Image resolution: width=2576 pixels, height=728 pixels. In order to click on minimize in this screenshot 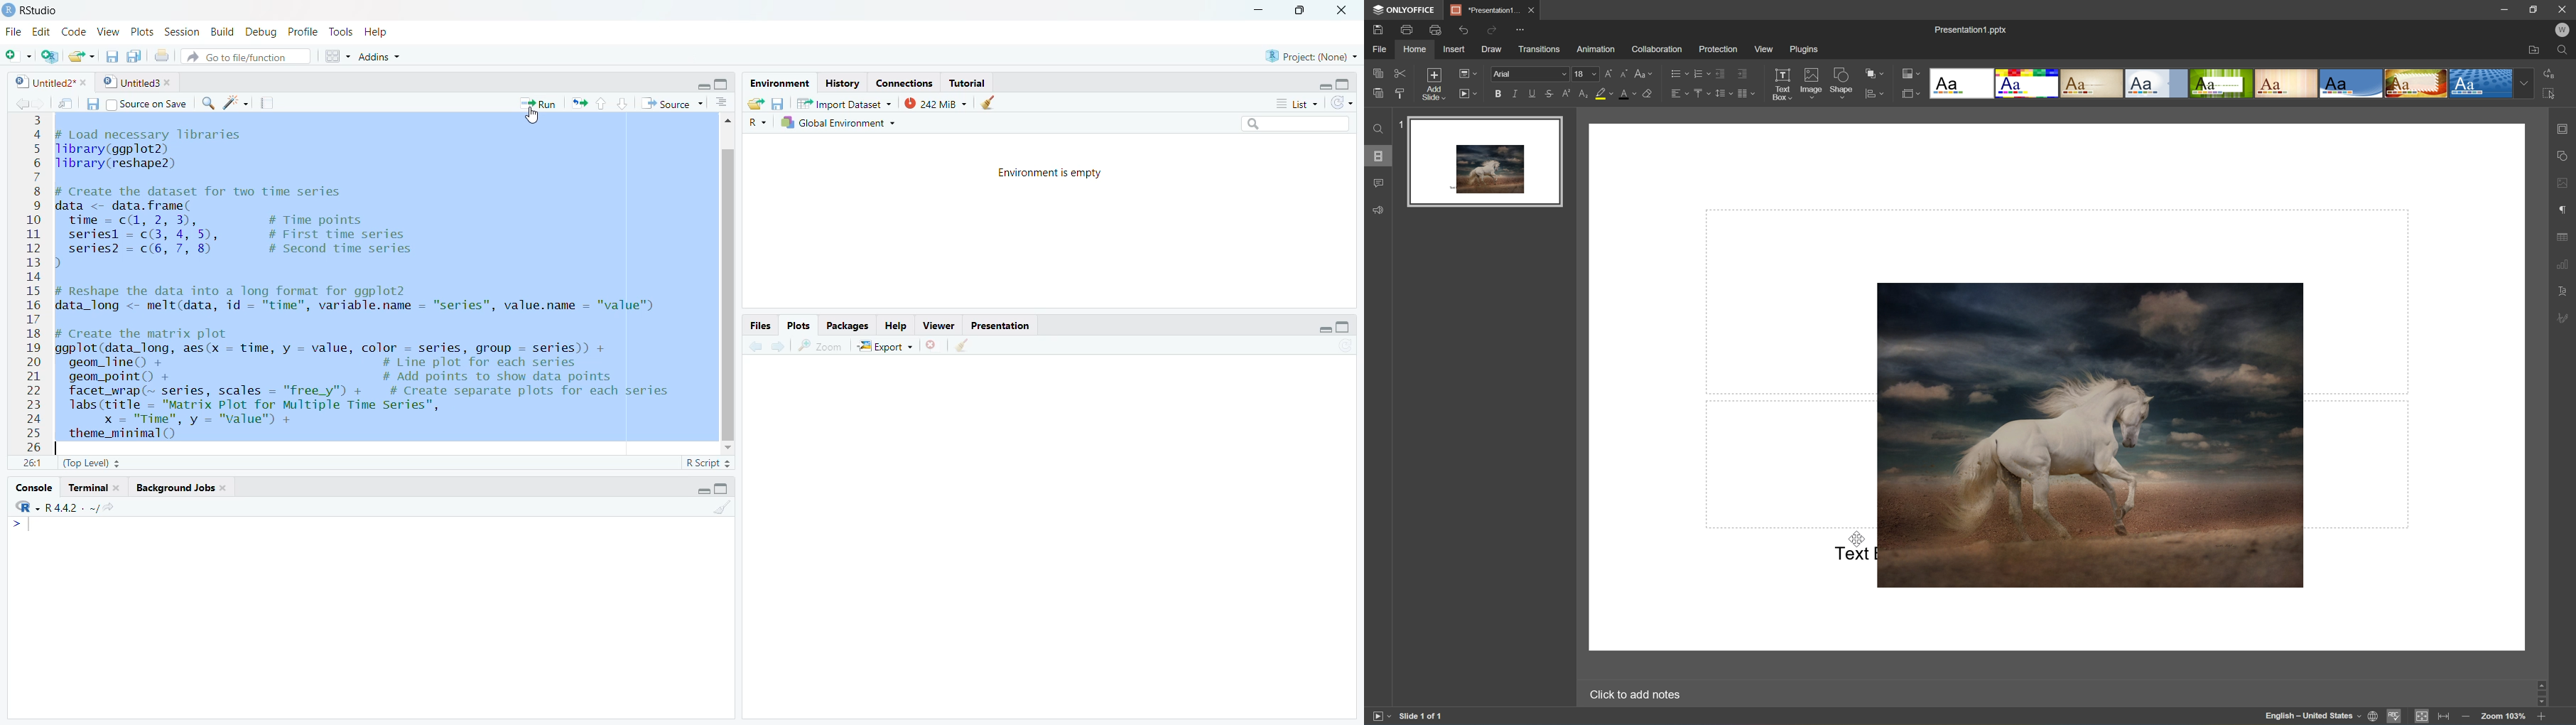, I will do `click(1324, 329)`.